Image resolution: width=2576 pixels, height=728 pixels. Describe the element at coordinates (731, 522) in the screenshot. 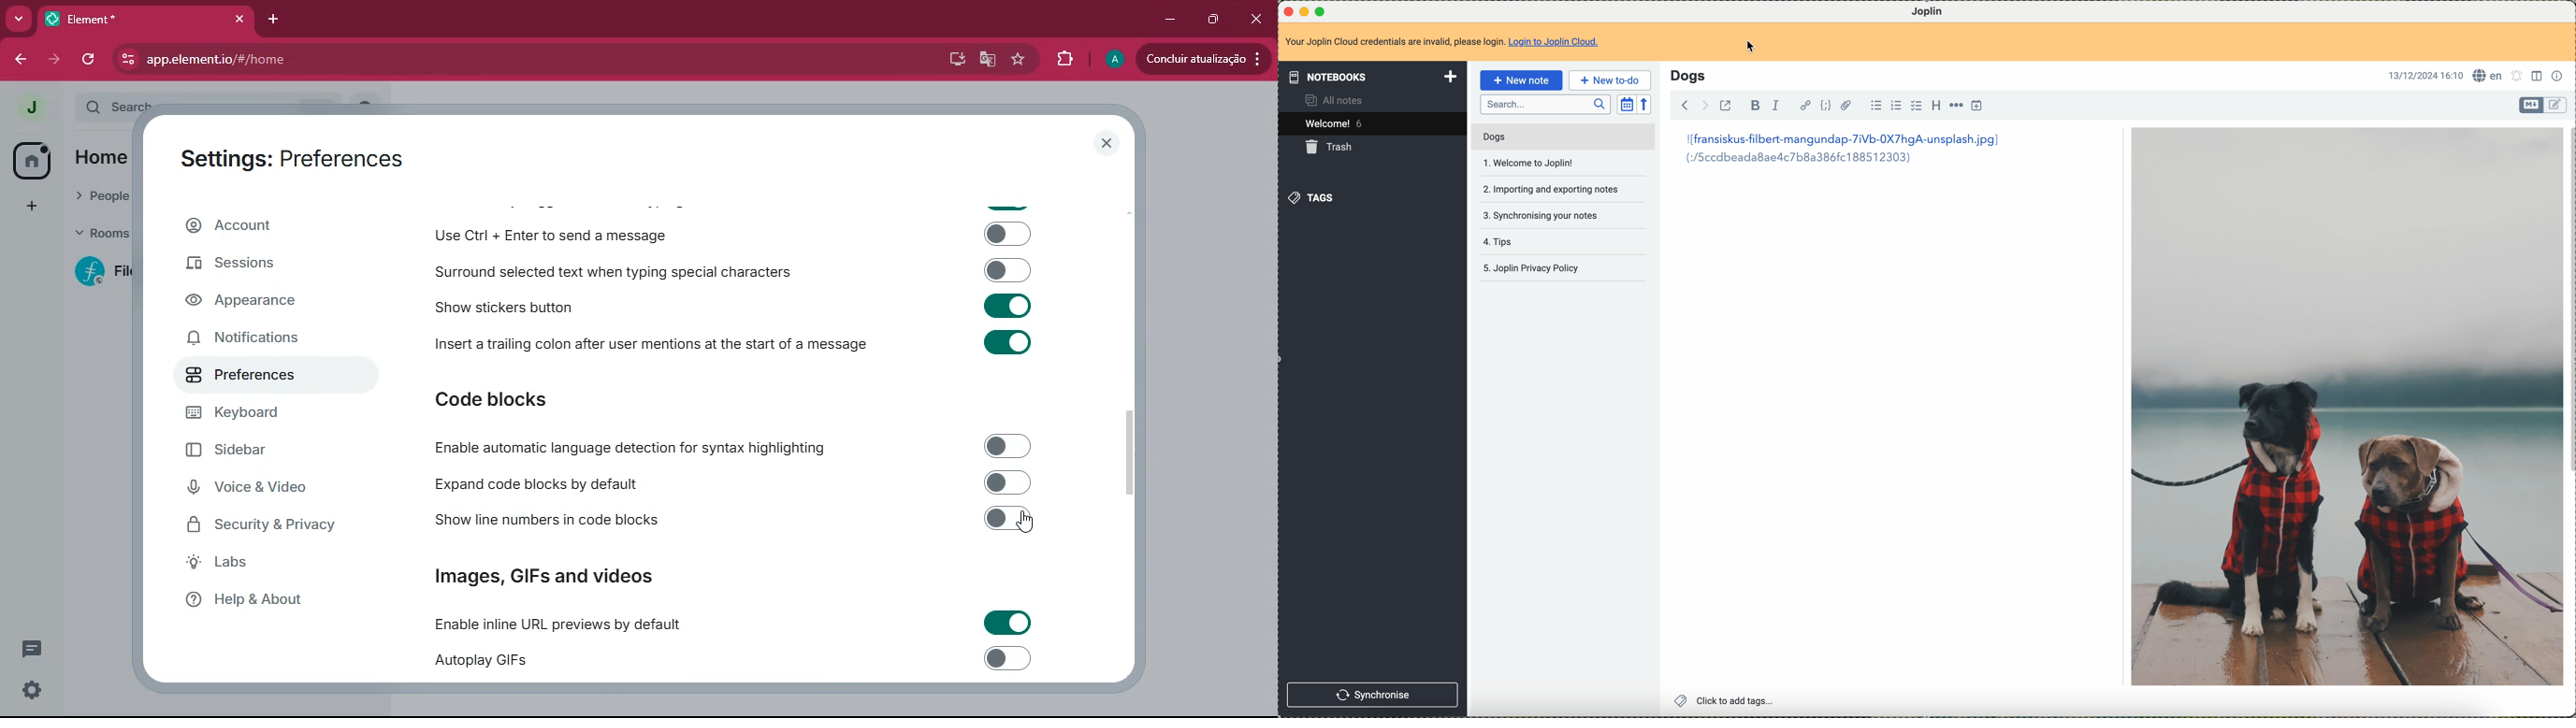

I see `Show line numbers in code blocks` at that location.